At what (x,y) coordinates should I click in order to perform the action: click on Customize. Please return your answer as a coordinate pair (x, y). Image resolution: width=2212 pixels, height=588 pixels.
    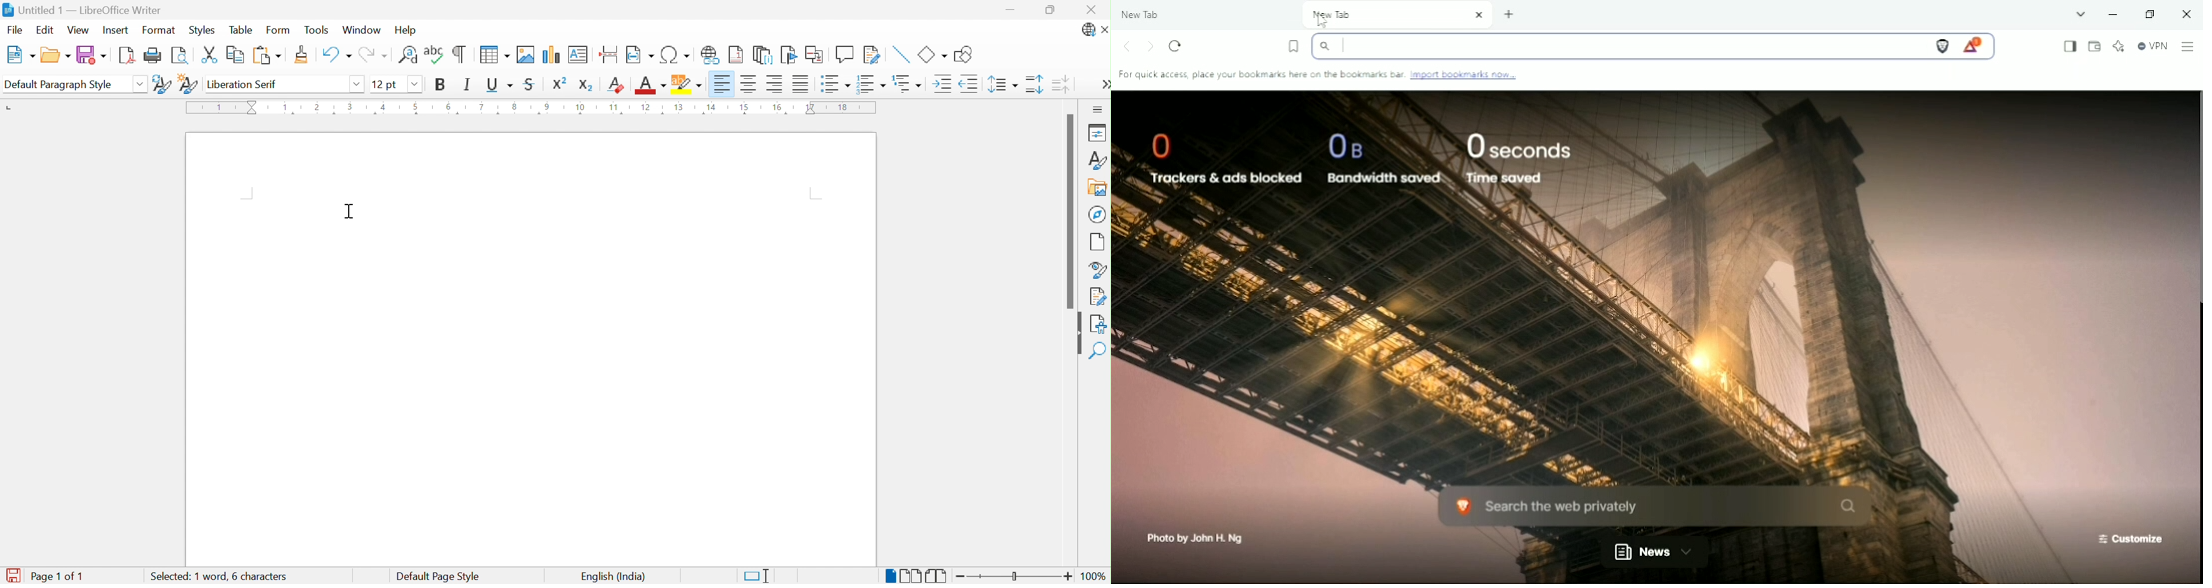
    Looking at the image, I should click on (2133, 538).